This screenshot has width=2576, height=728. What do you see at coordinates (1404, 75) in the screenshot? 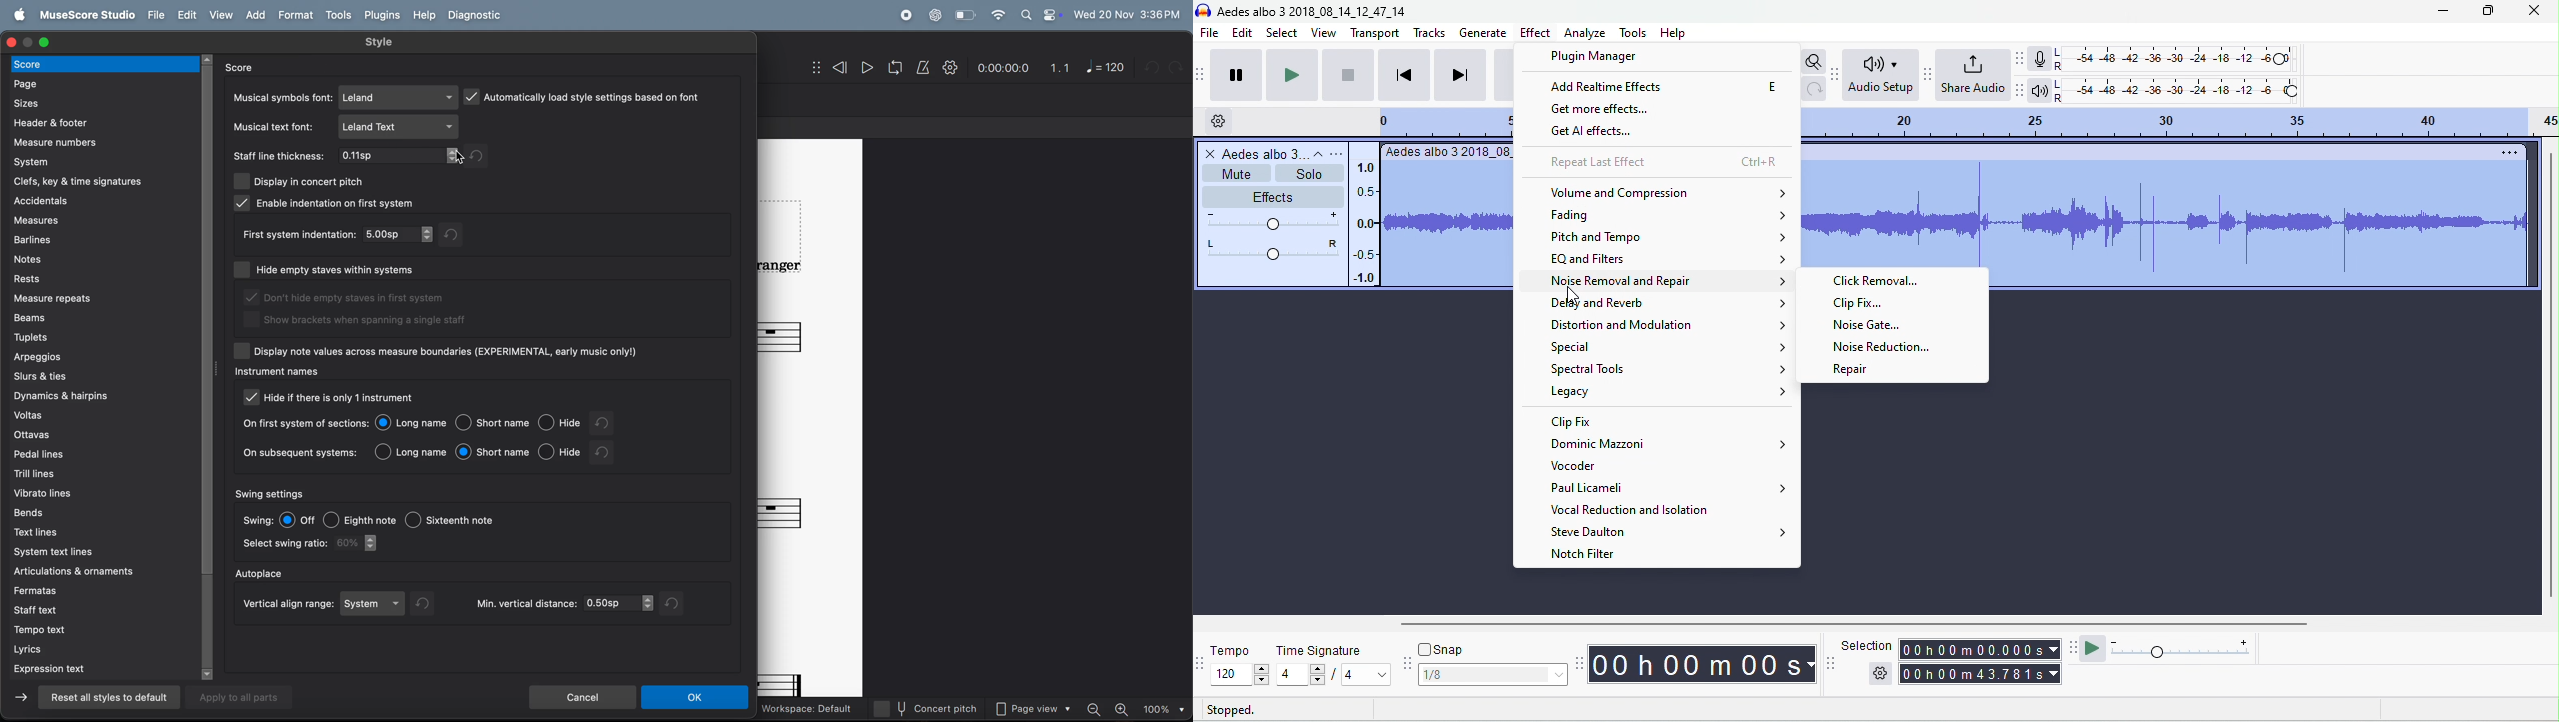
I see `skip to start` at bounding box center [1404, 75].